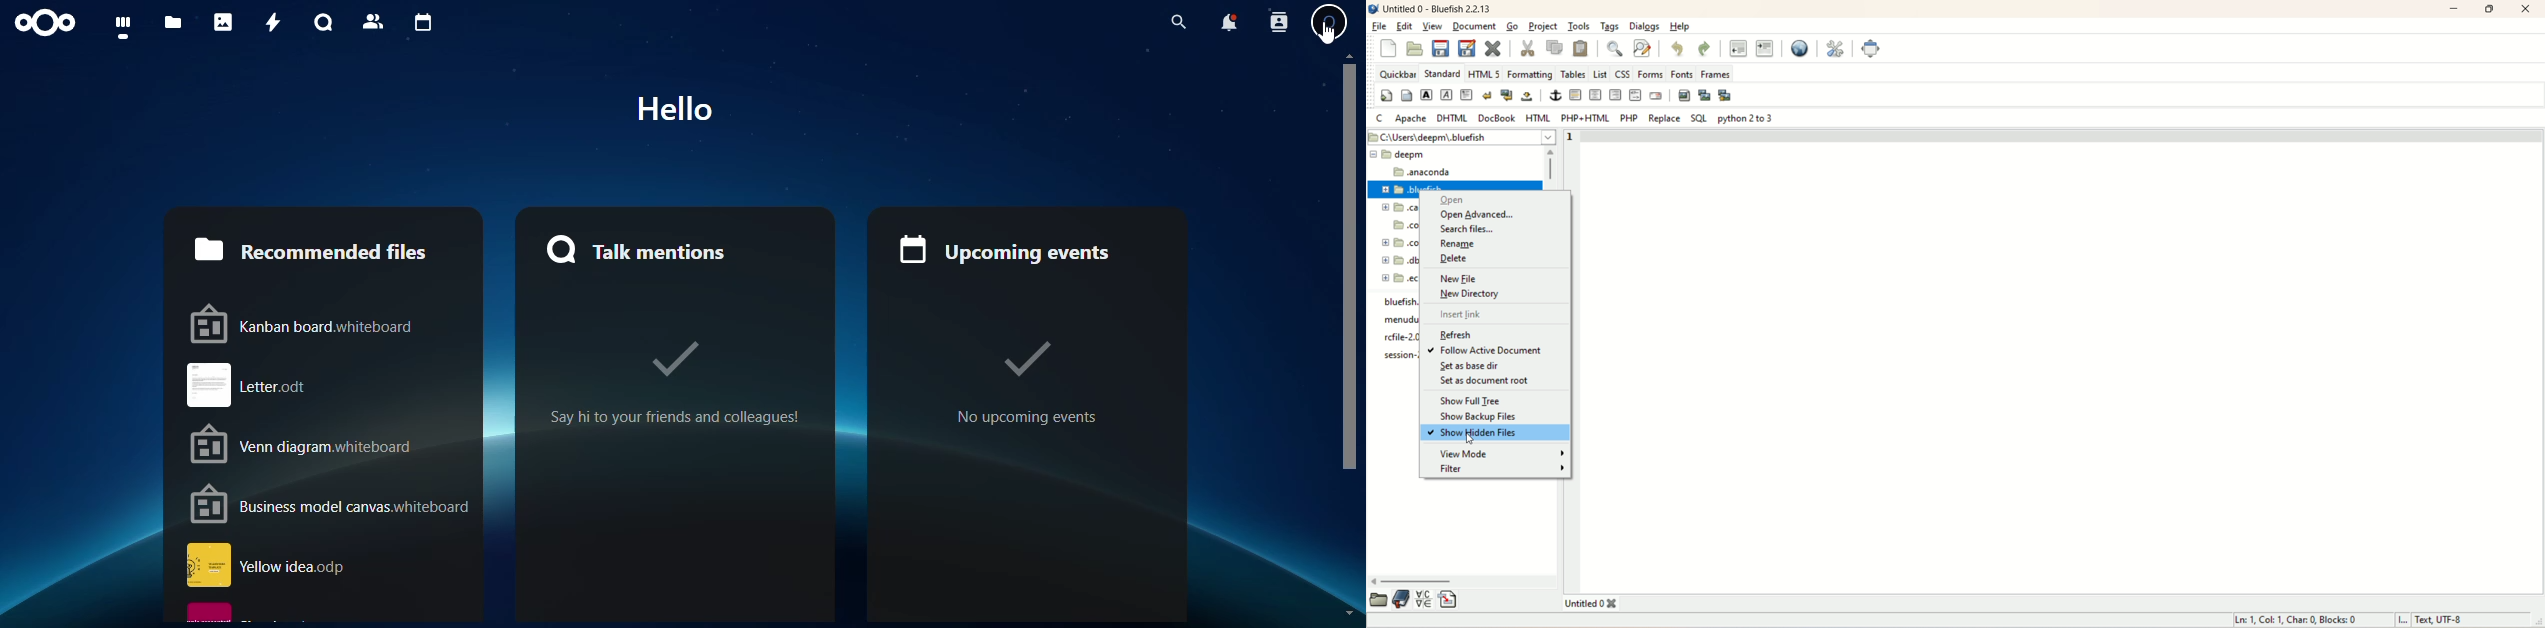 This screenshot has width=2548, height=644. Describe the element at coordinates (1448, 599) in the screenshot. I see `insert file` at that location.